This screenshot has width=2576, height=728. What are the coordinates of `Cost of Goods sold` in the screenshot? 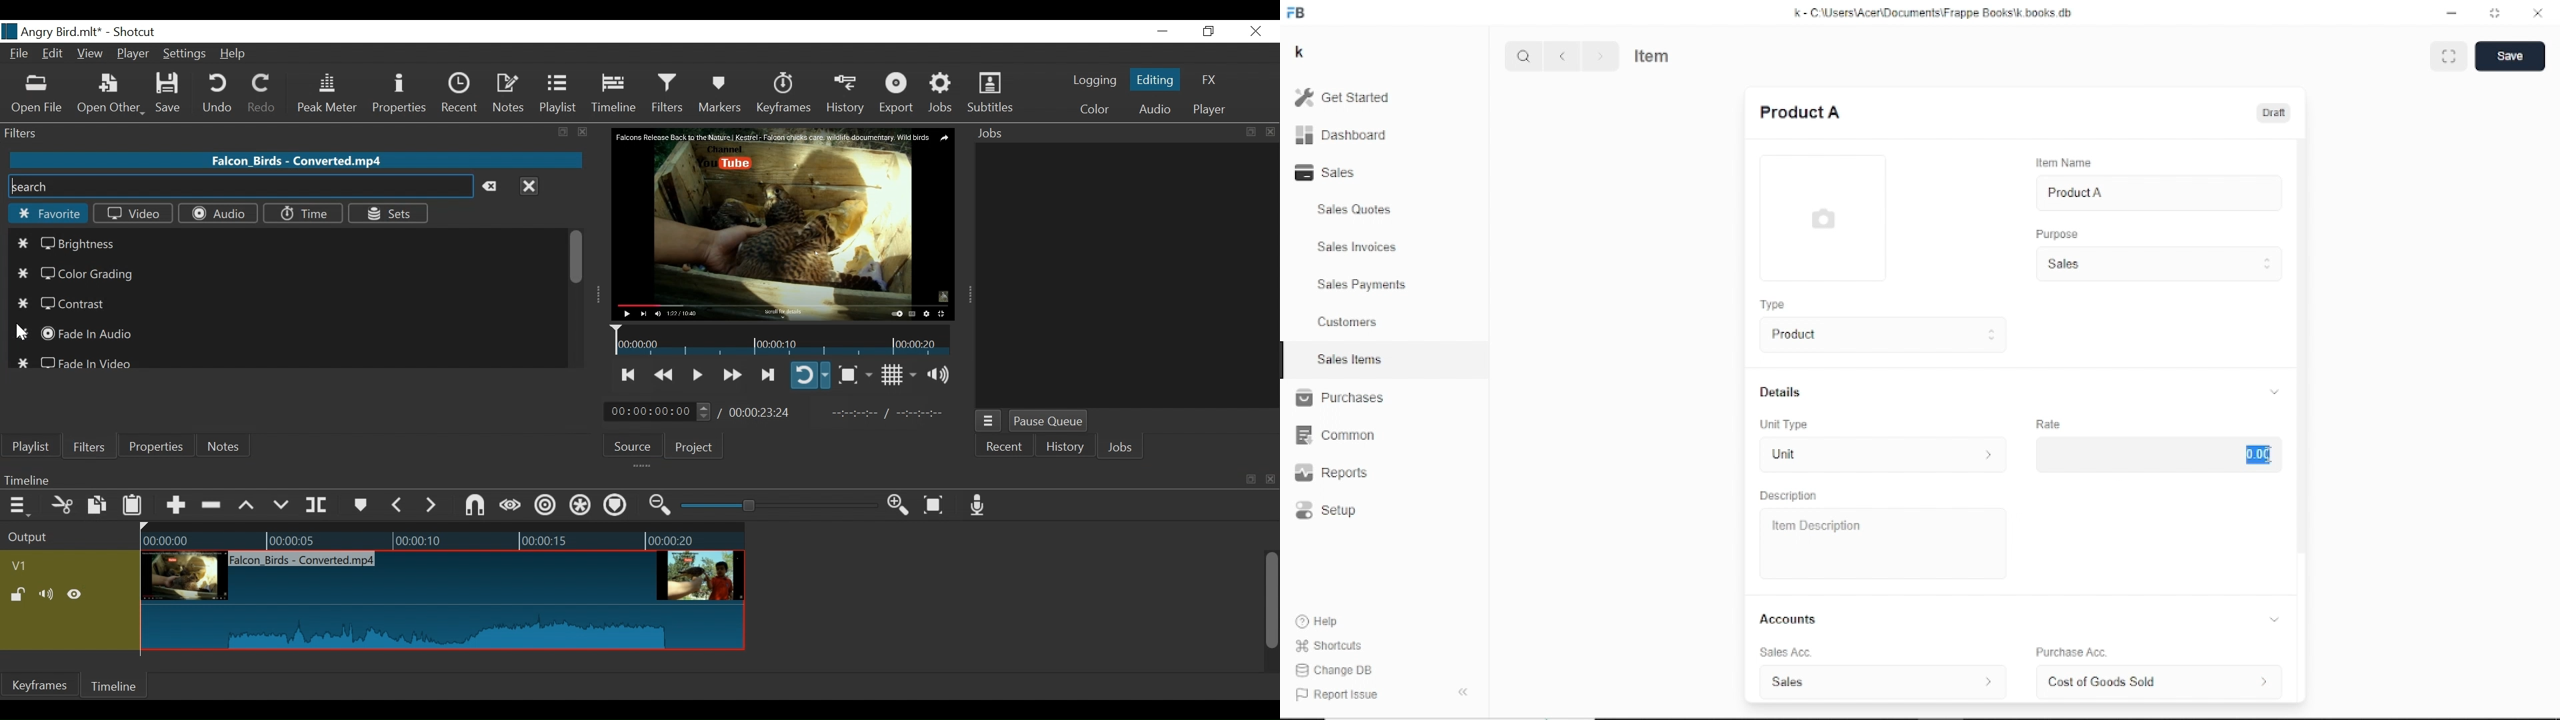 It's located at (2164, 682).